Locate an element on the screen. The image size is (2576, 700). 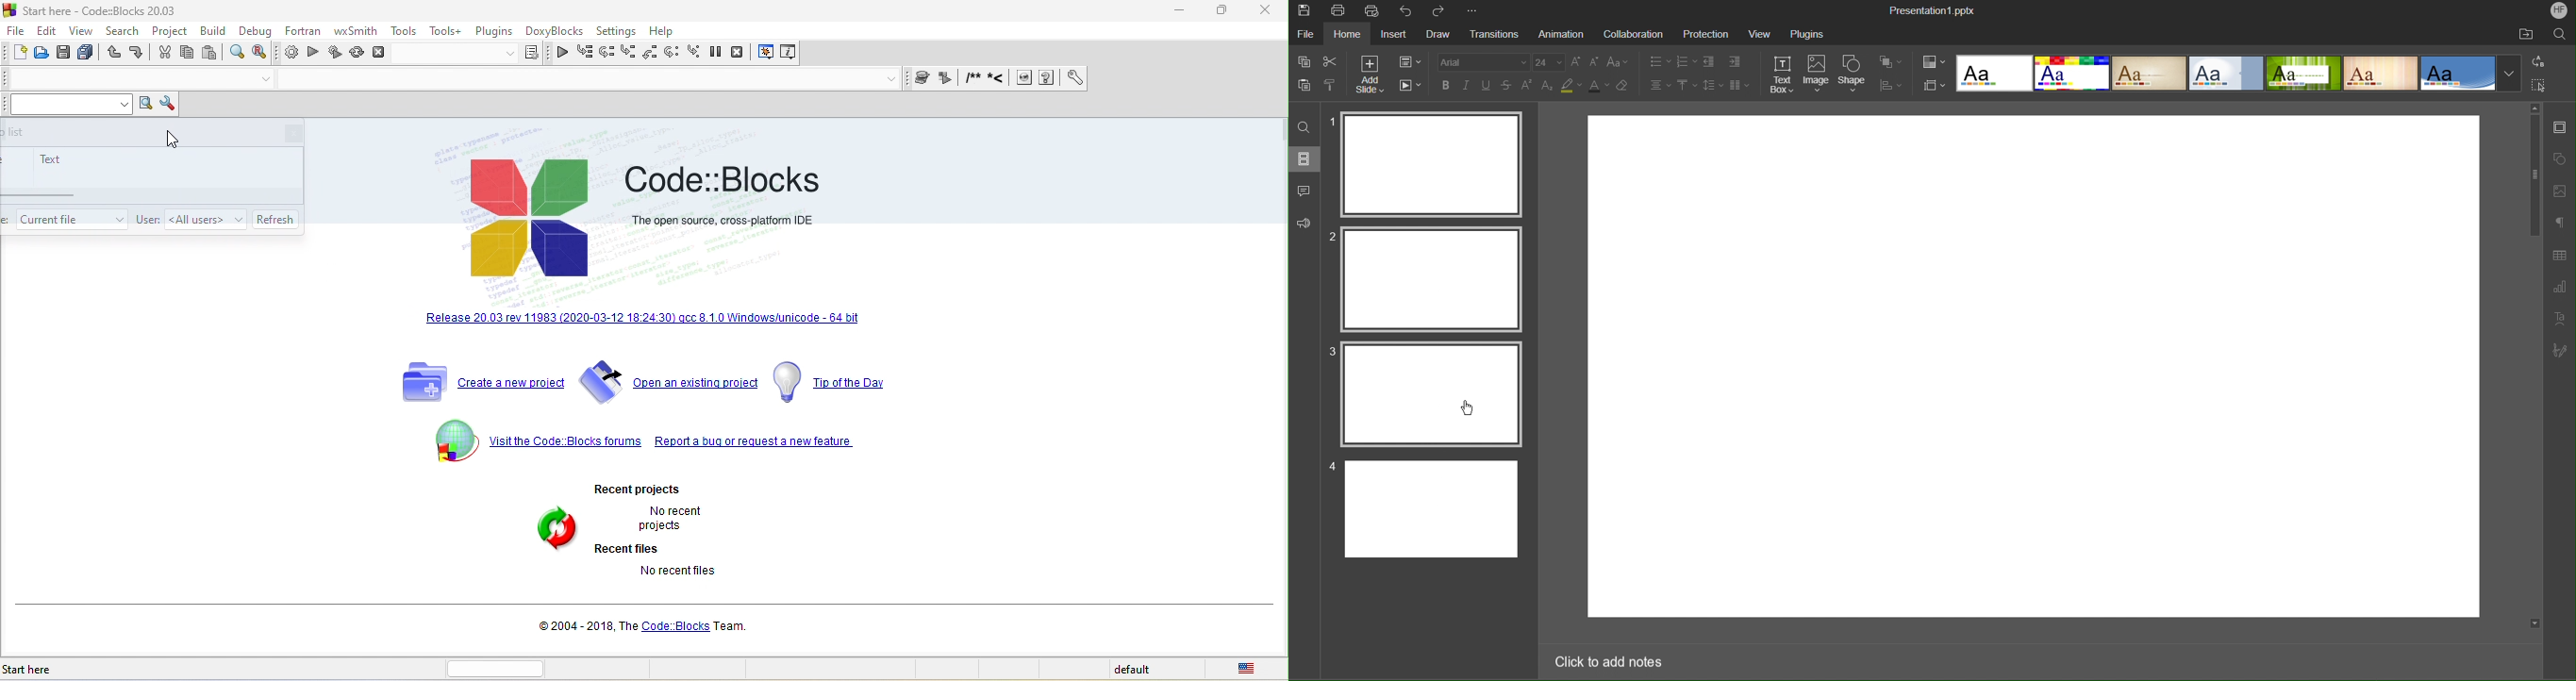
File  is located at coordinates (1307, 34).